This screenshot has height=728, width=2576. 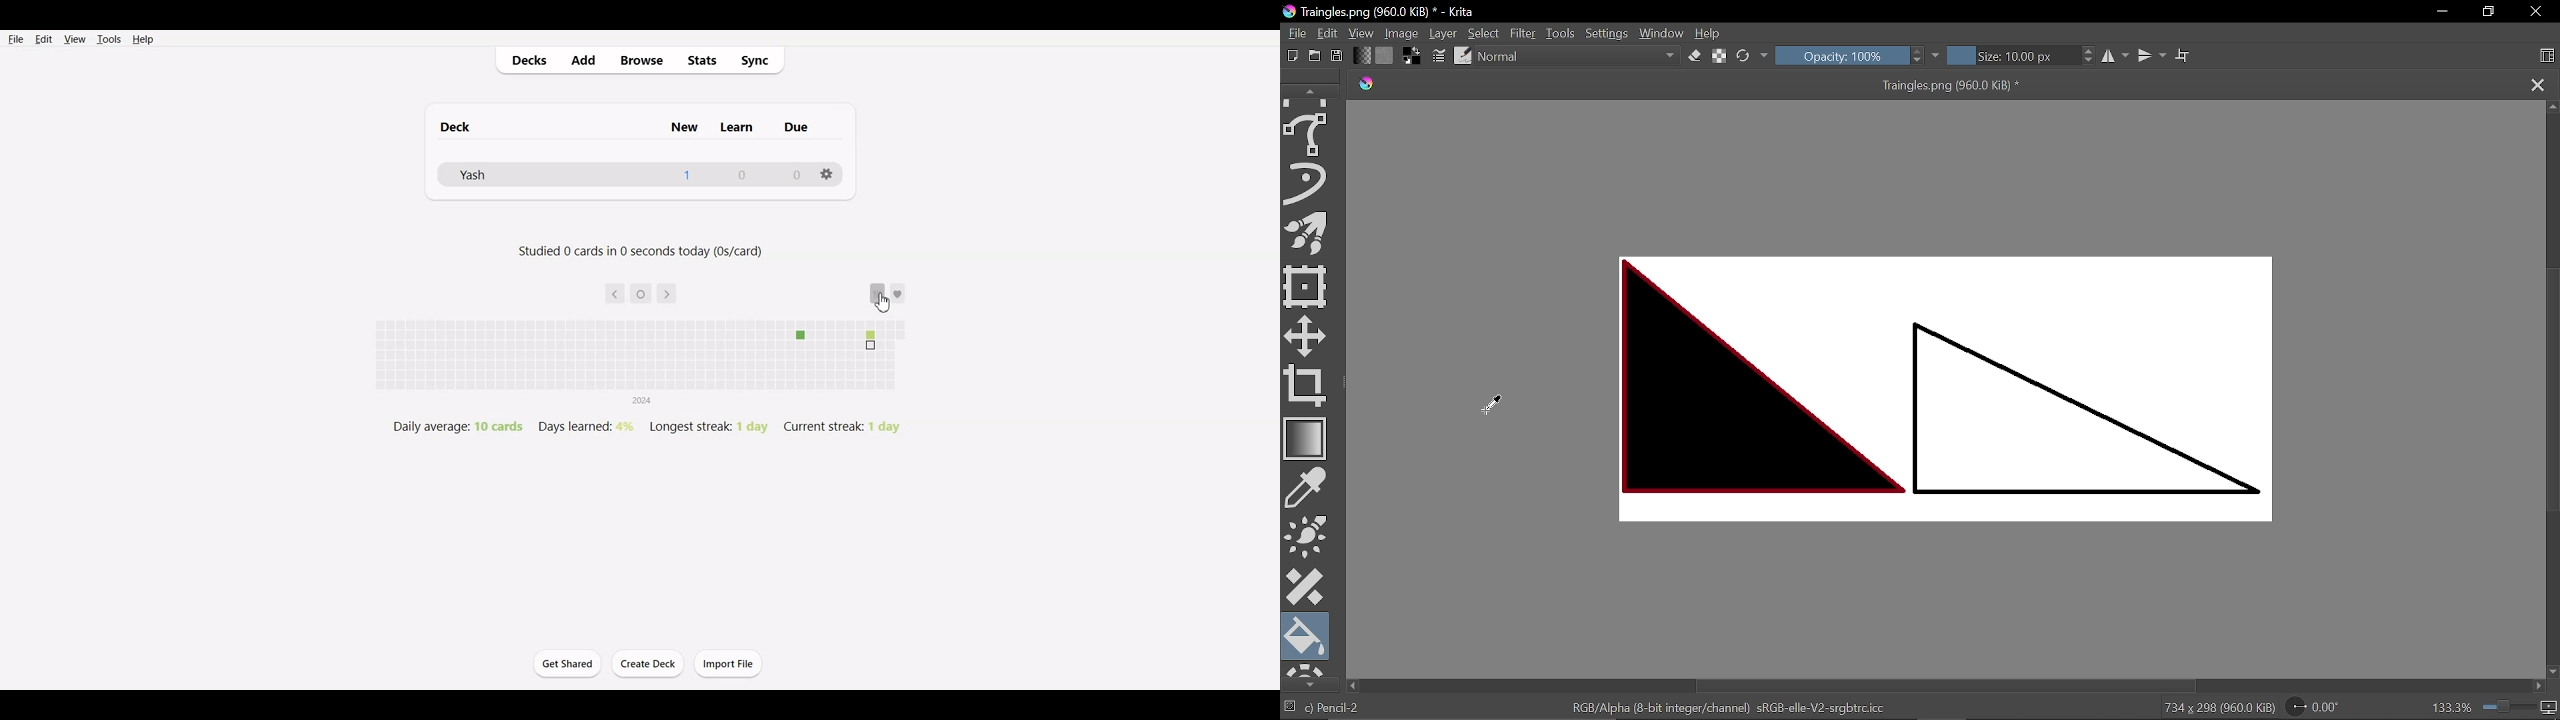 What do you see at coordinates (2154, 57) in the screenshot?
I see `Vertical mirror tool` at bounding box center [2154, 57].